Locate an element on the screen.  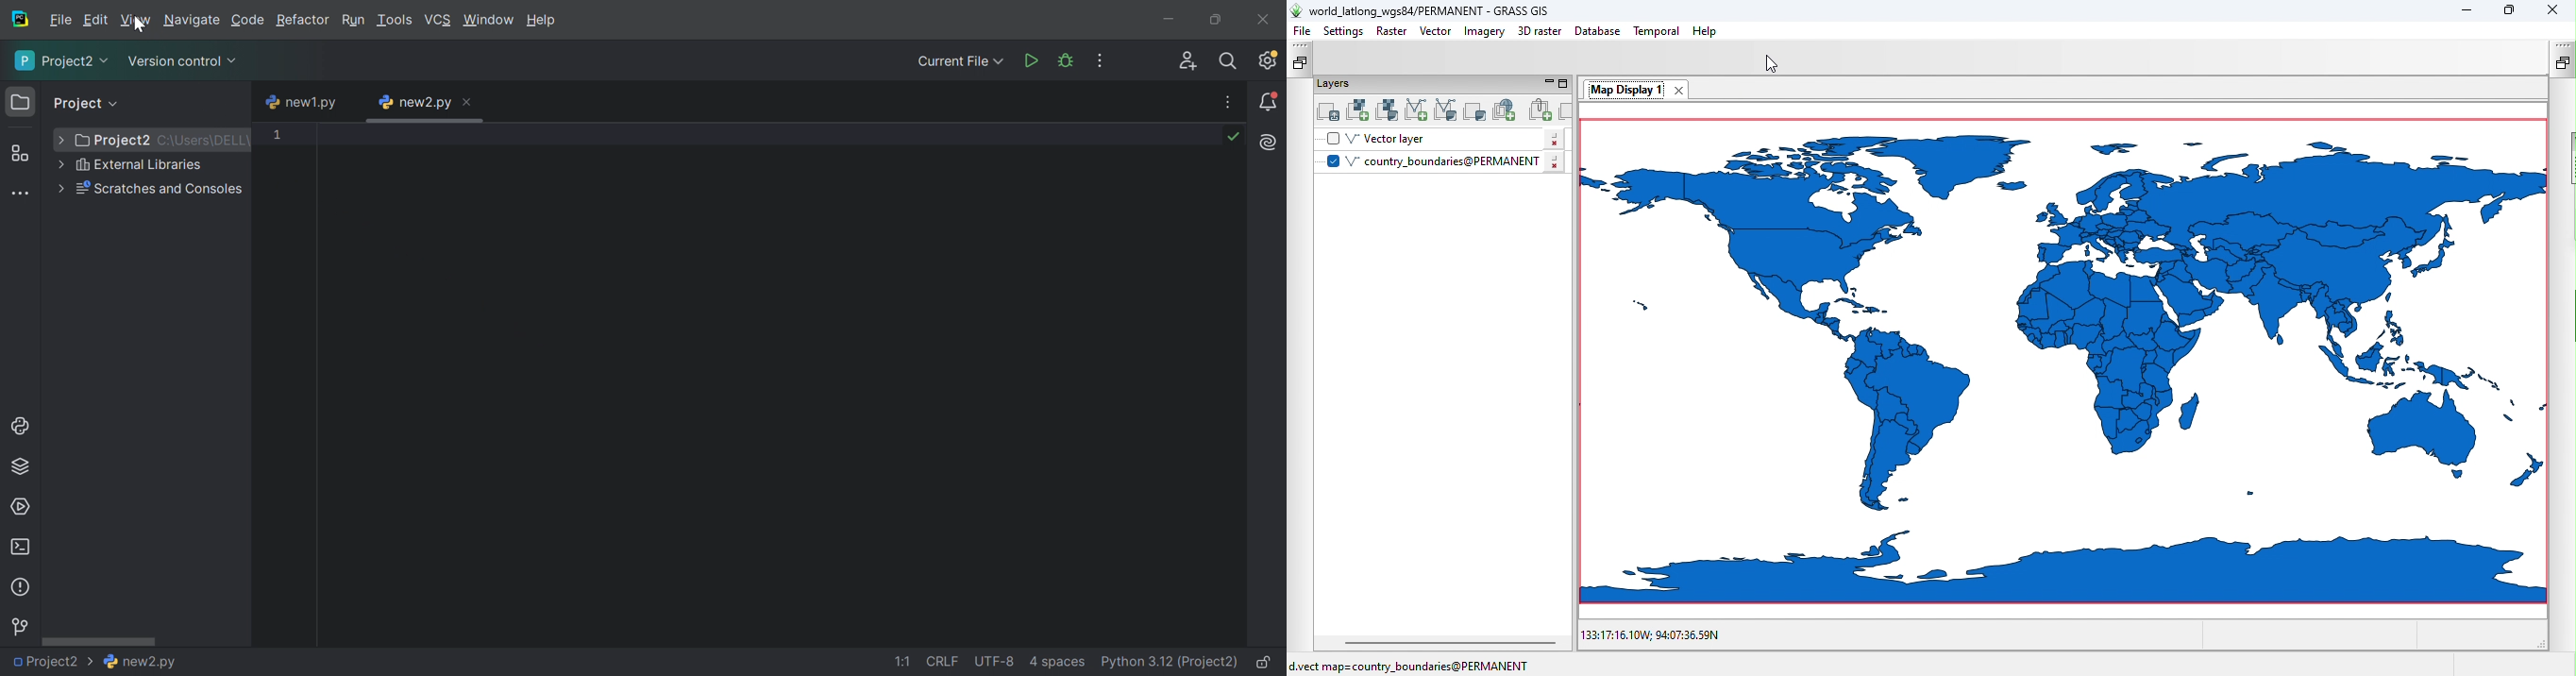
4 spaces is located at coordinates (1058, 665).